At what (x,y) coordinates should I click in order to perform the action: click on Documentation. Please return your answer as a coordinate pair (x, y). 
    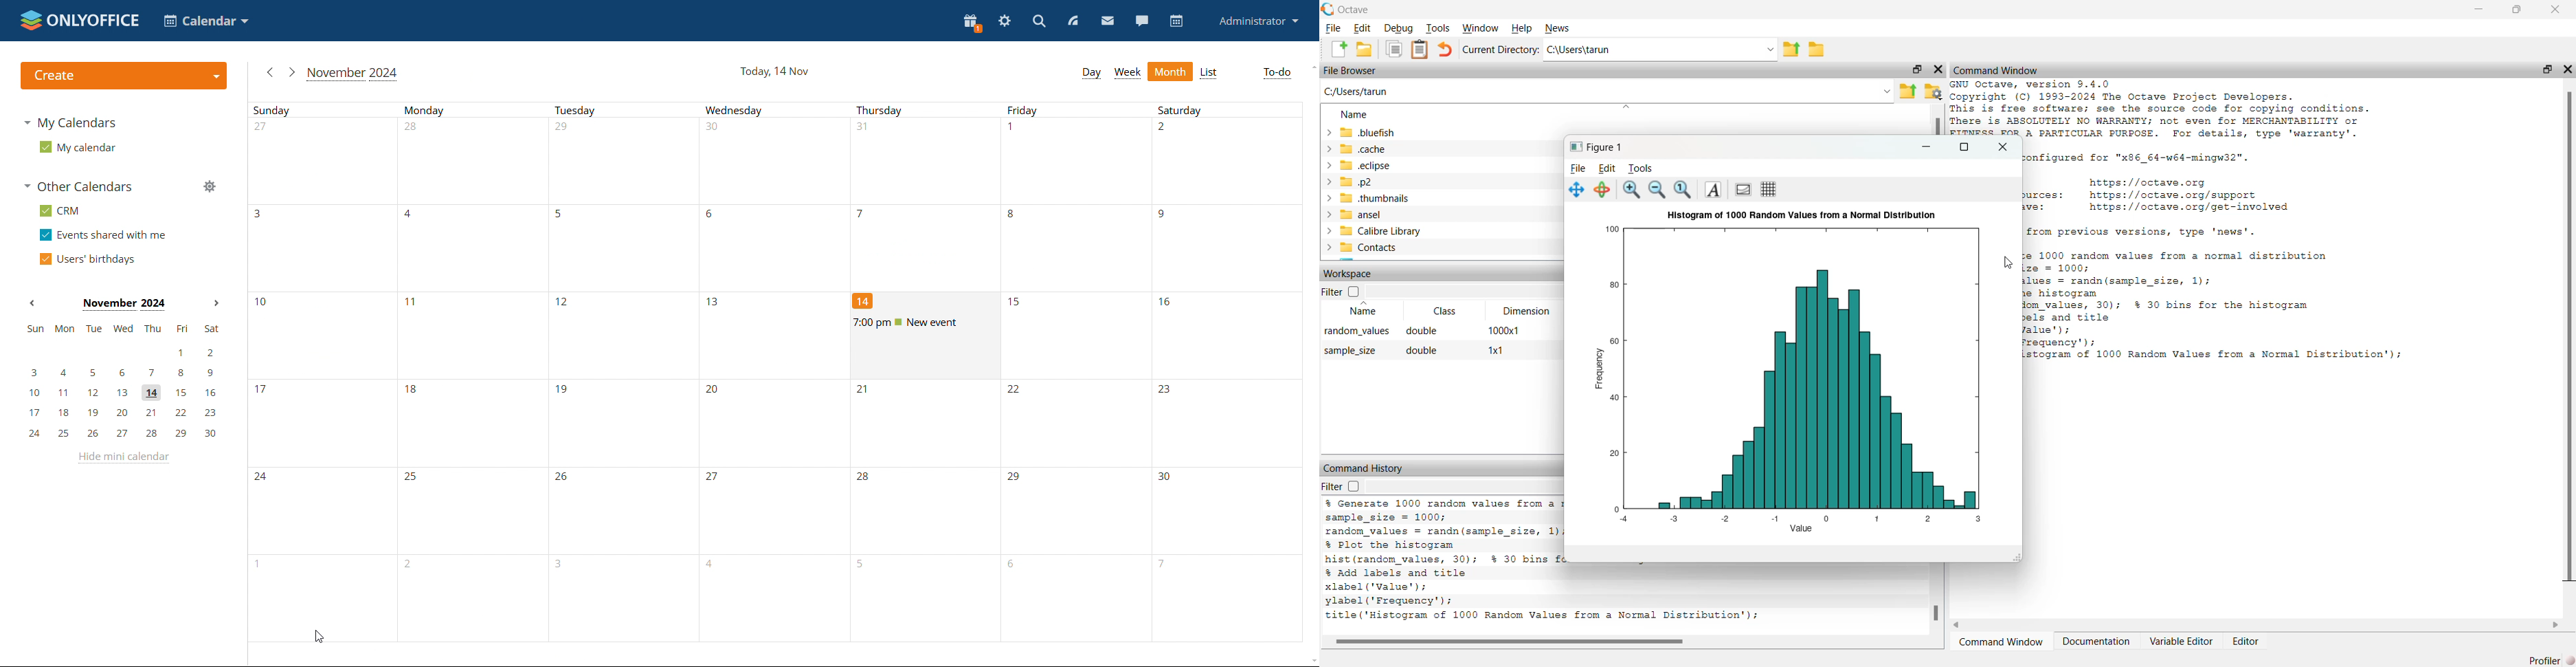
    Looking at the image, I should click on (2097, 642).